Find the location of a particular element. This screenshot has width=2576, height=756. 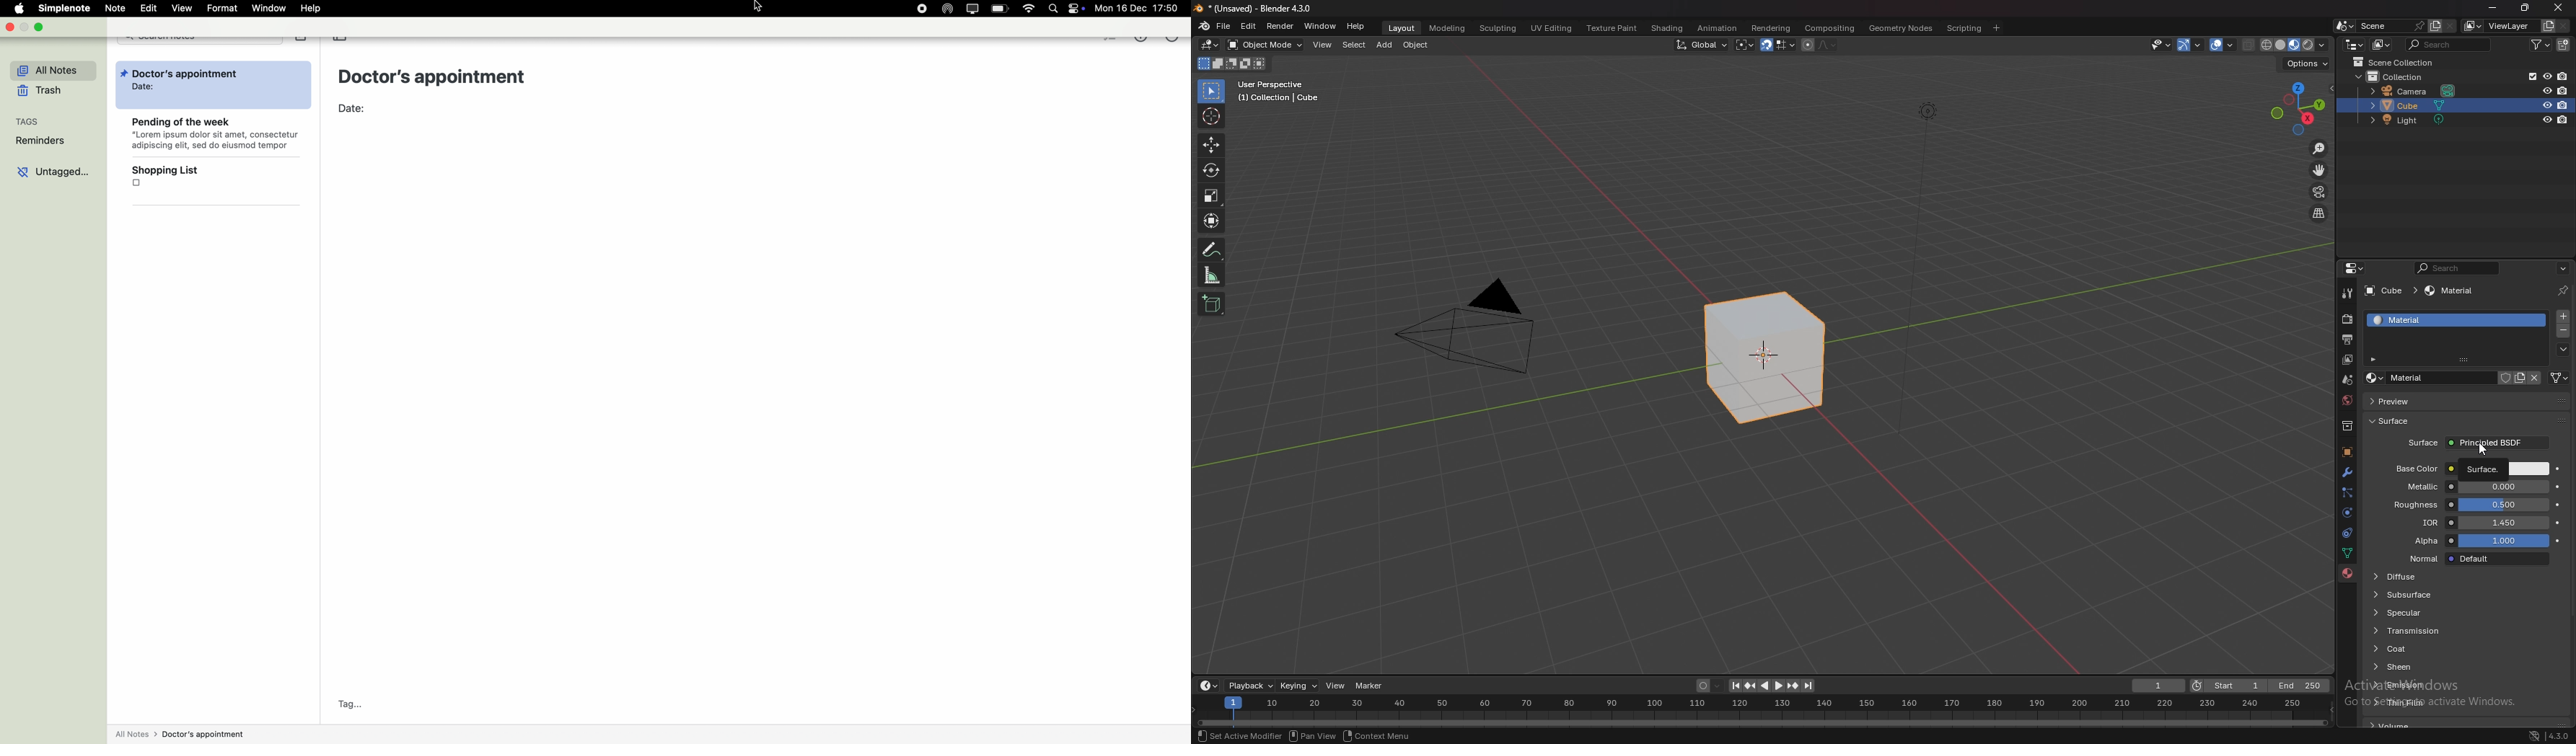

disable in renders is located at coordinates (2563, 76).